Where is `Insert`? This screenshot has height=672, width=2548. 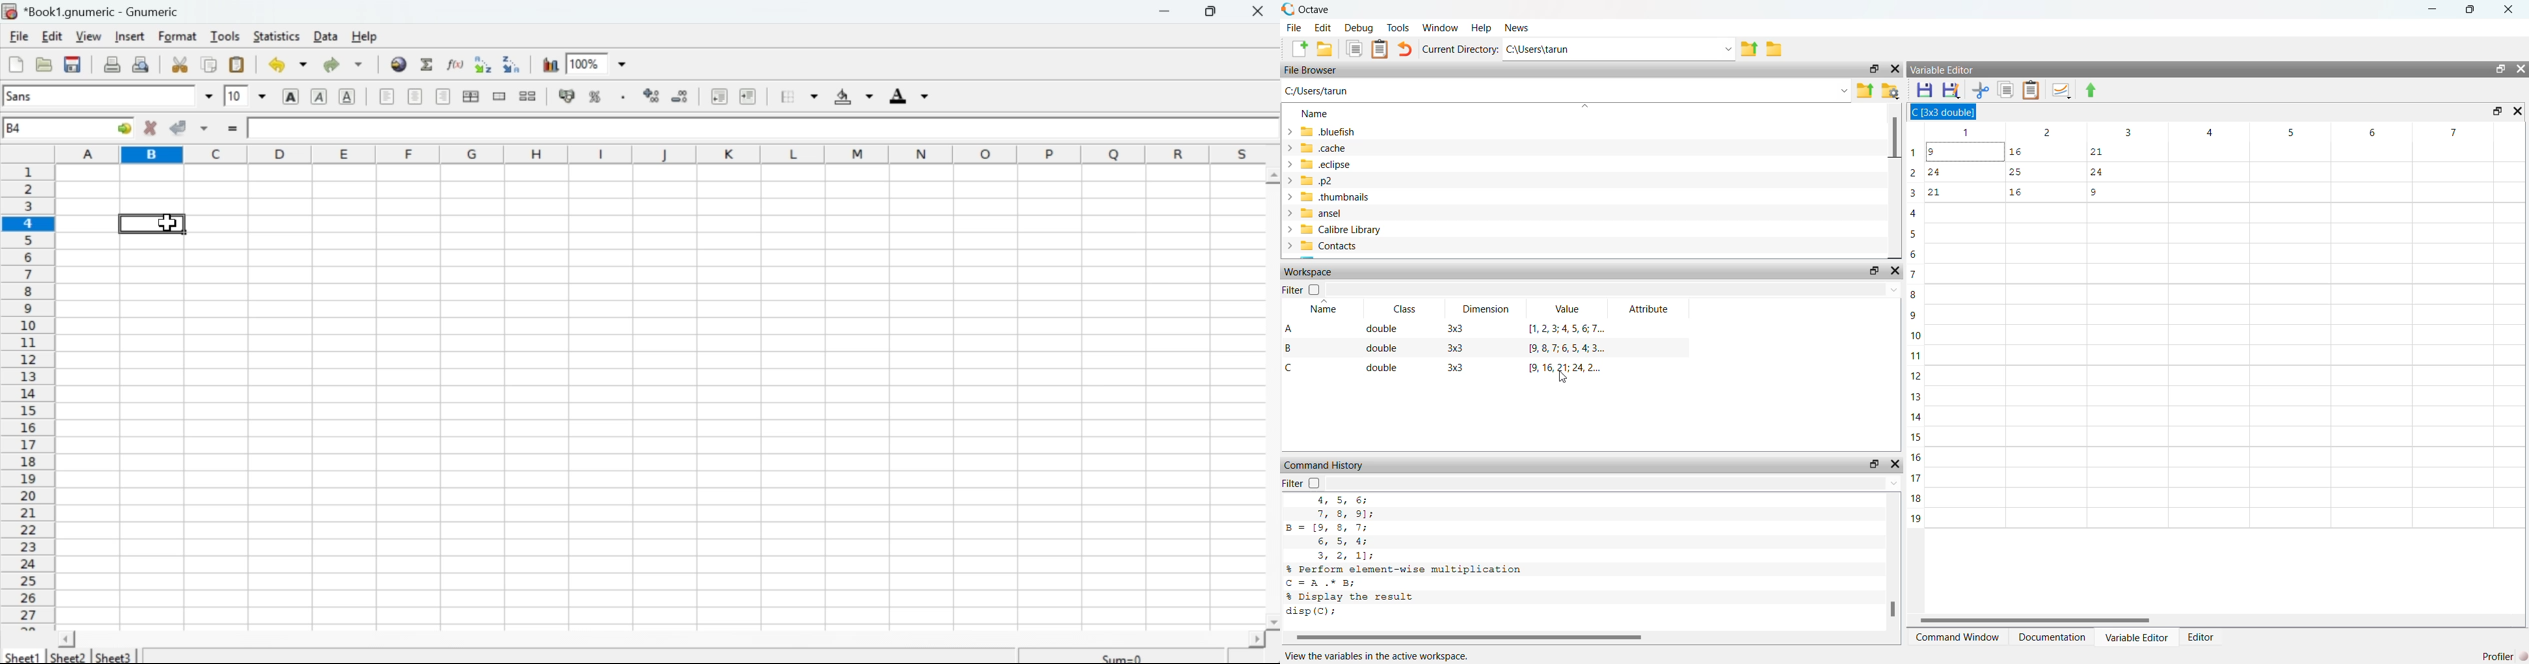 Insert is located at coordinates (131, 37).